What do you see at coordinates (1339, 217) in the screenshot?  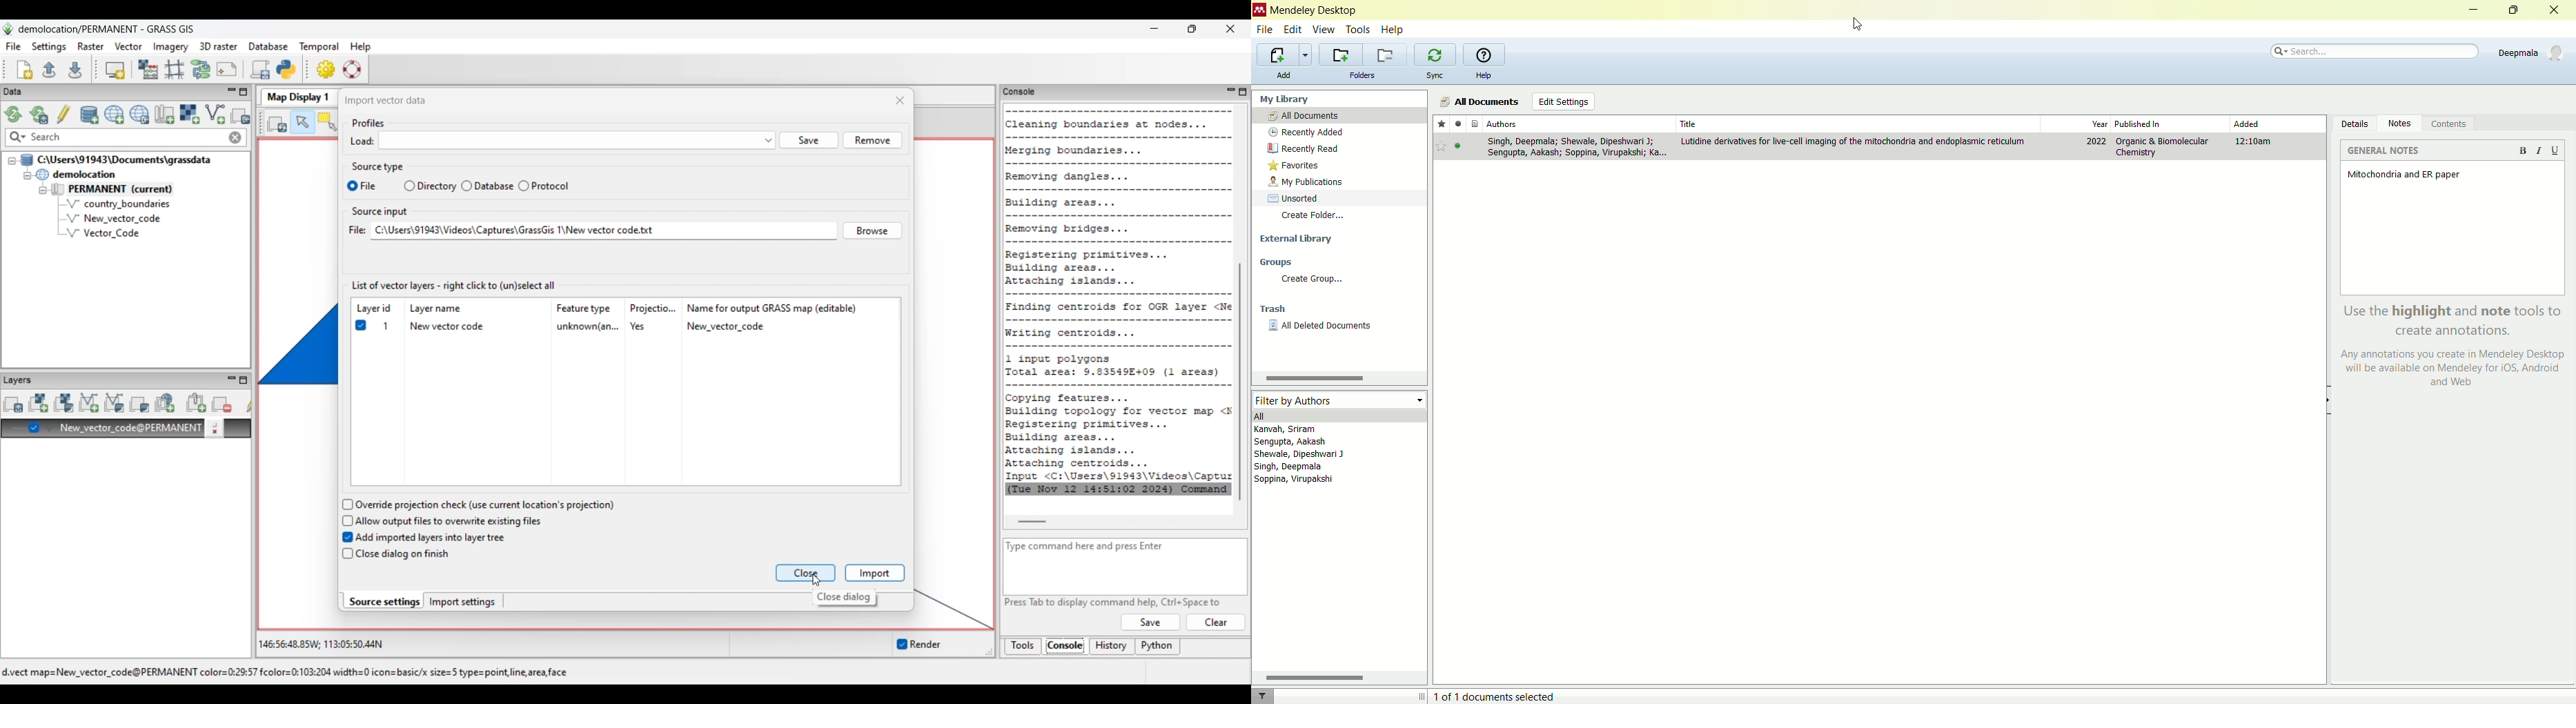 I see `create folder` at bounding box center [1339, 217].